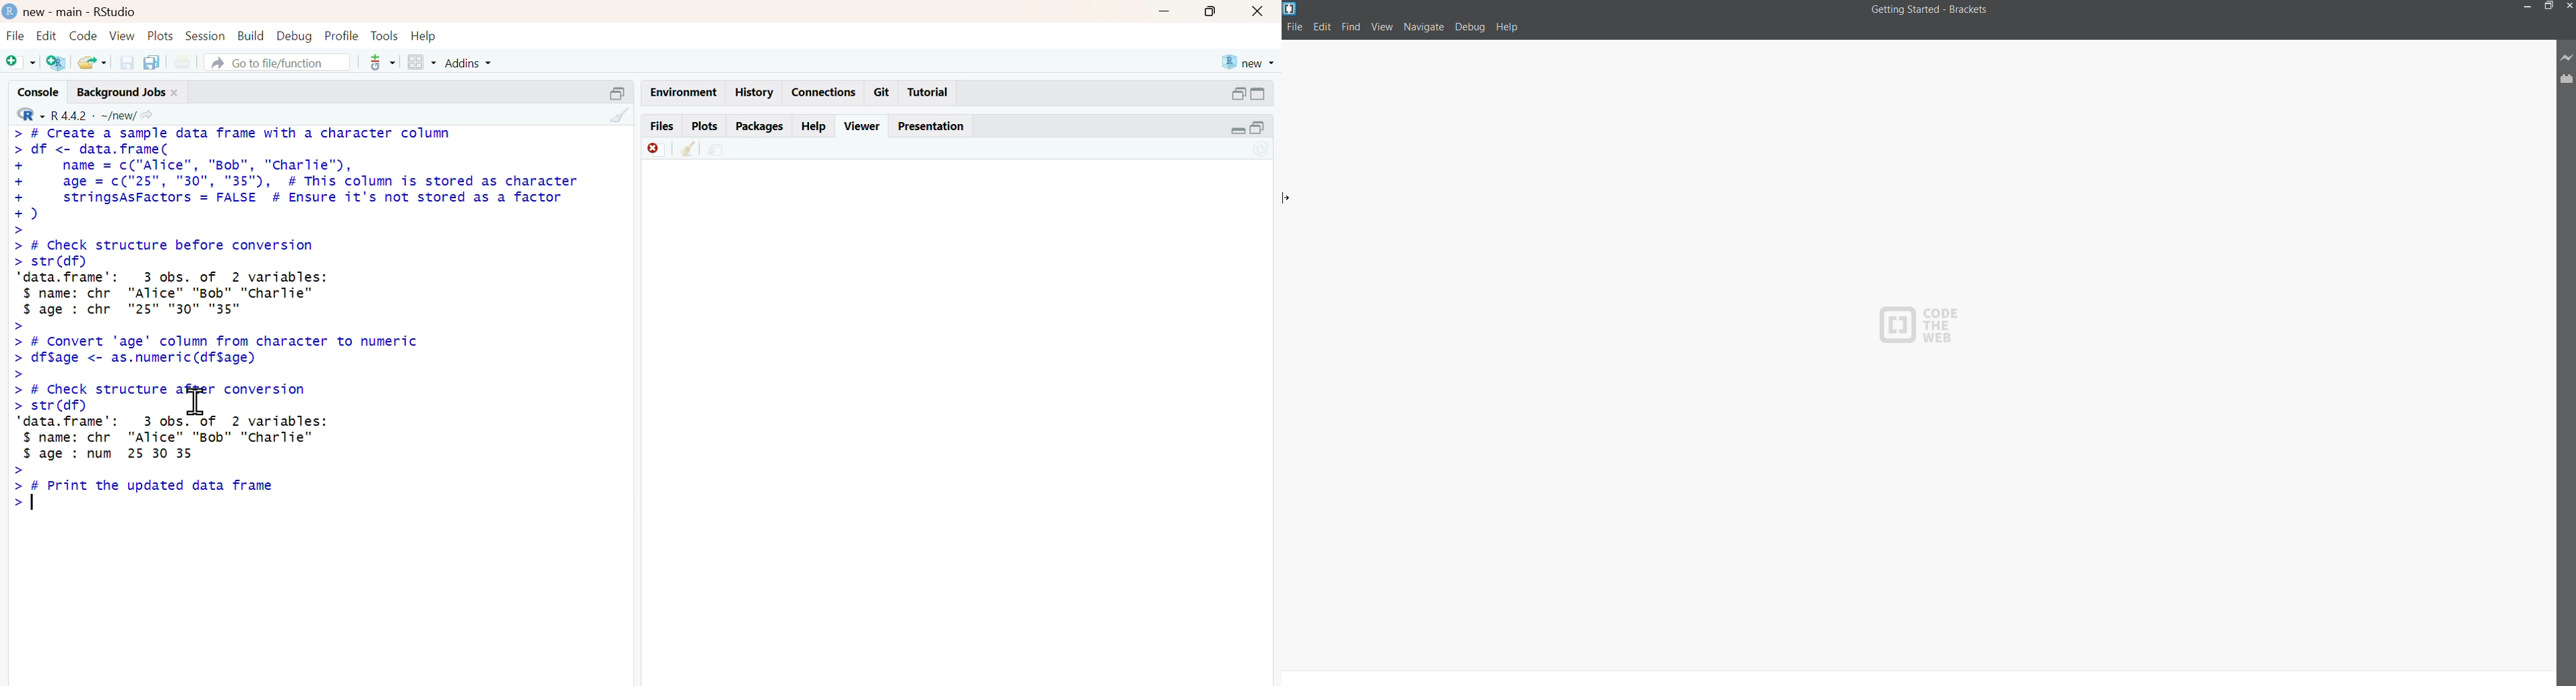  Describe the element at coordinates (657, 149) in the screenshot. I see `Discard ` at that location.